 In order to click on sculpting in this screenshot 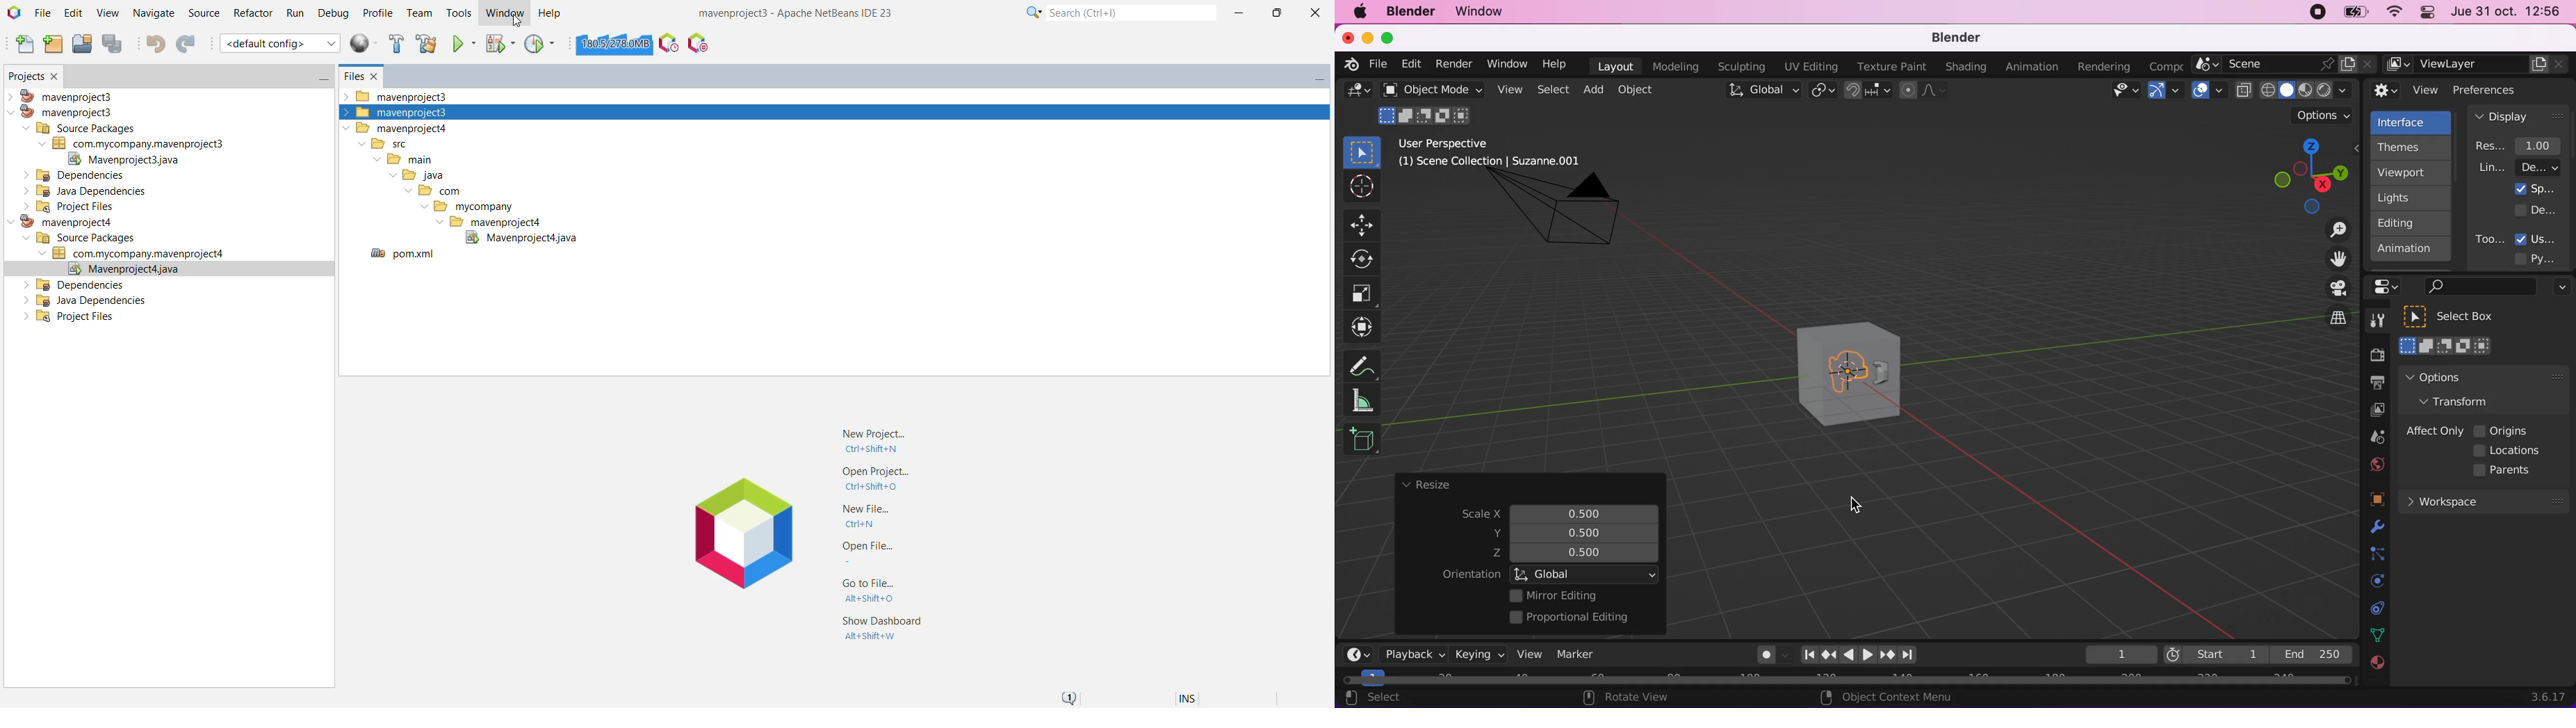, I will do `click(1739, 66)`.